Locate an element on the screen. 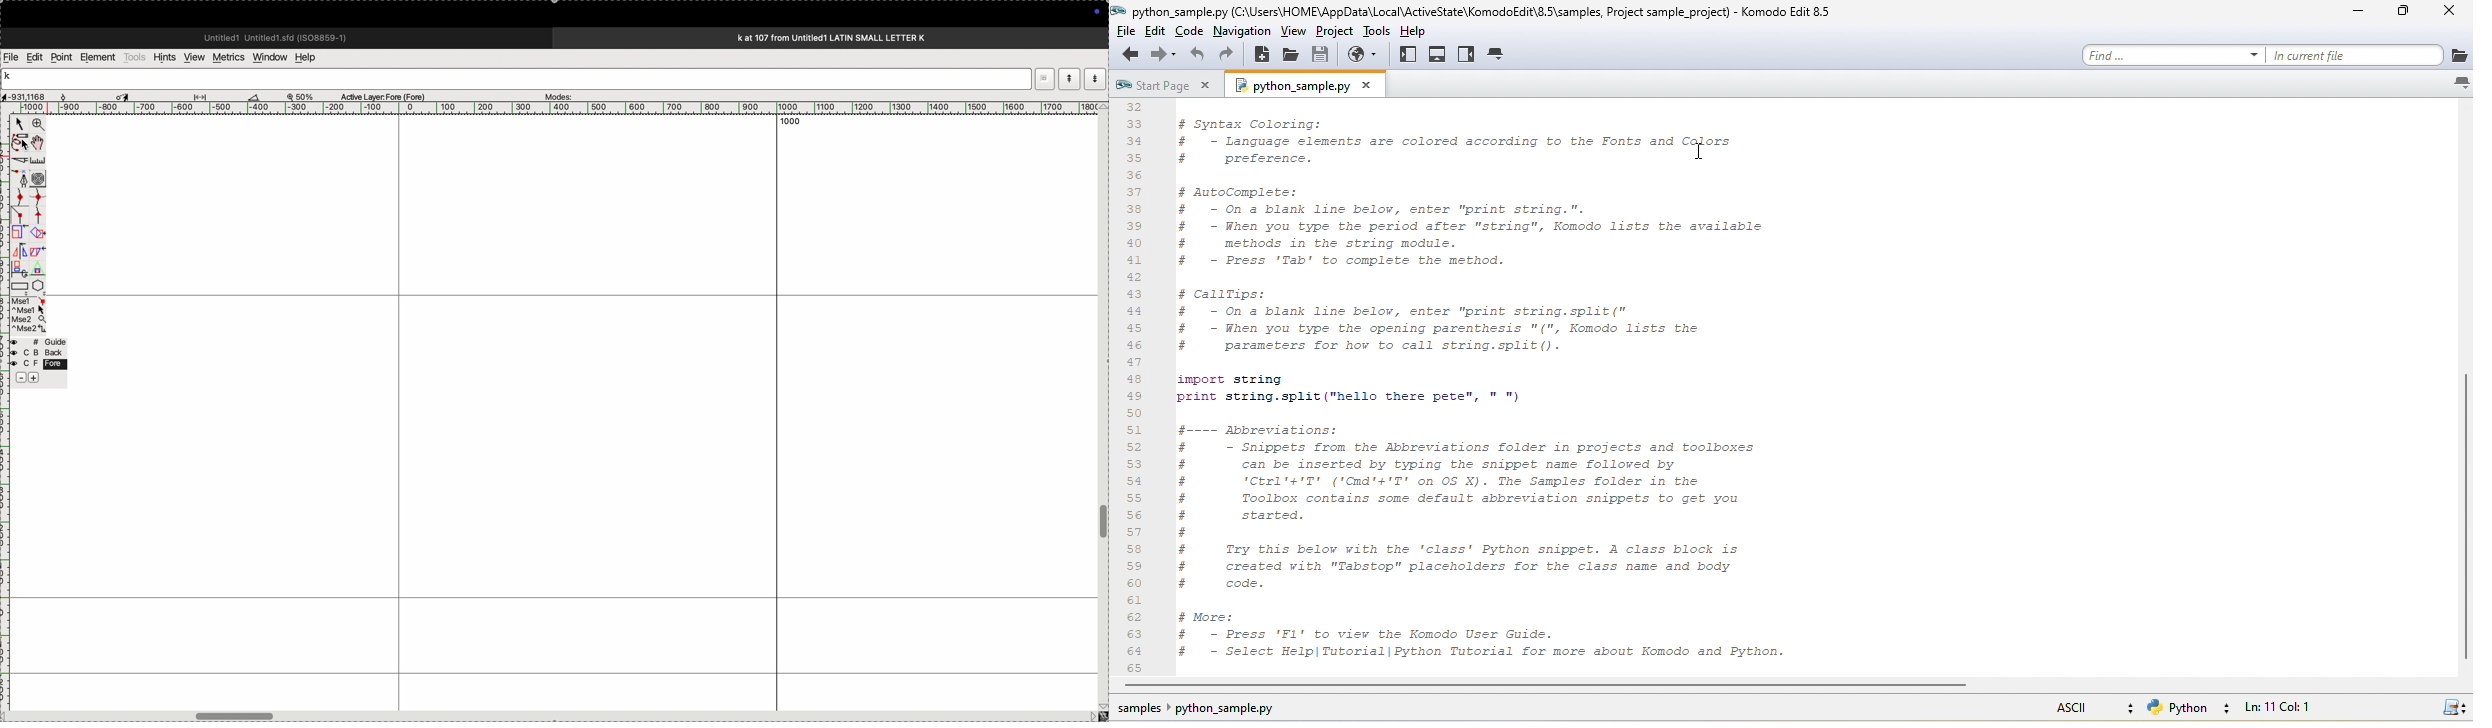  cursor is located at coordinates (20, 124).